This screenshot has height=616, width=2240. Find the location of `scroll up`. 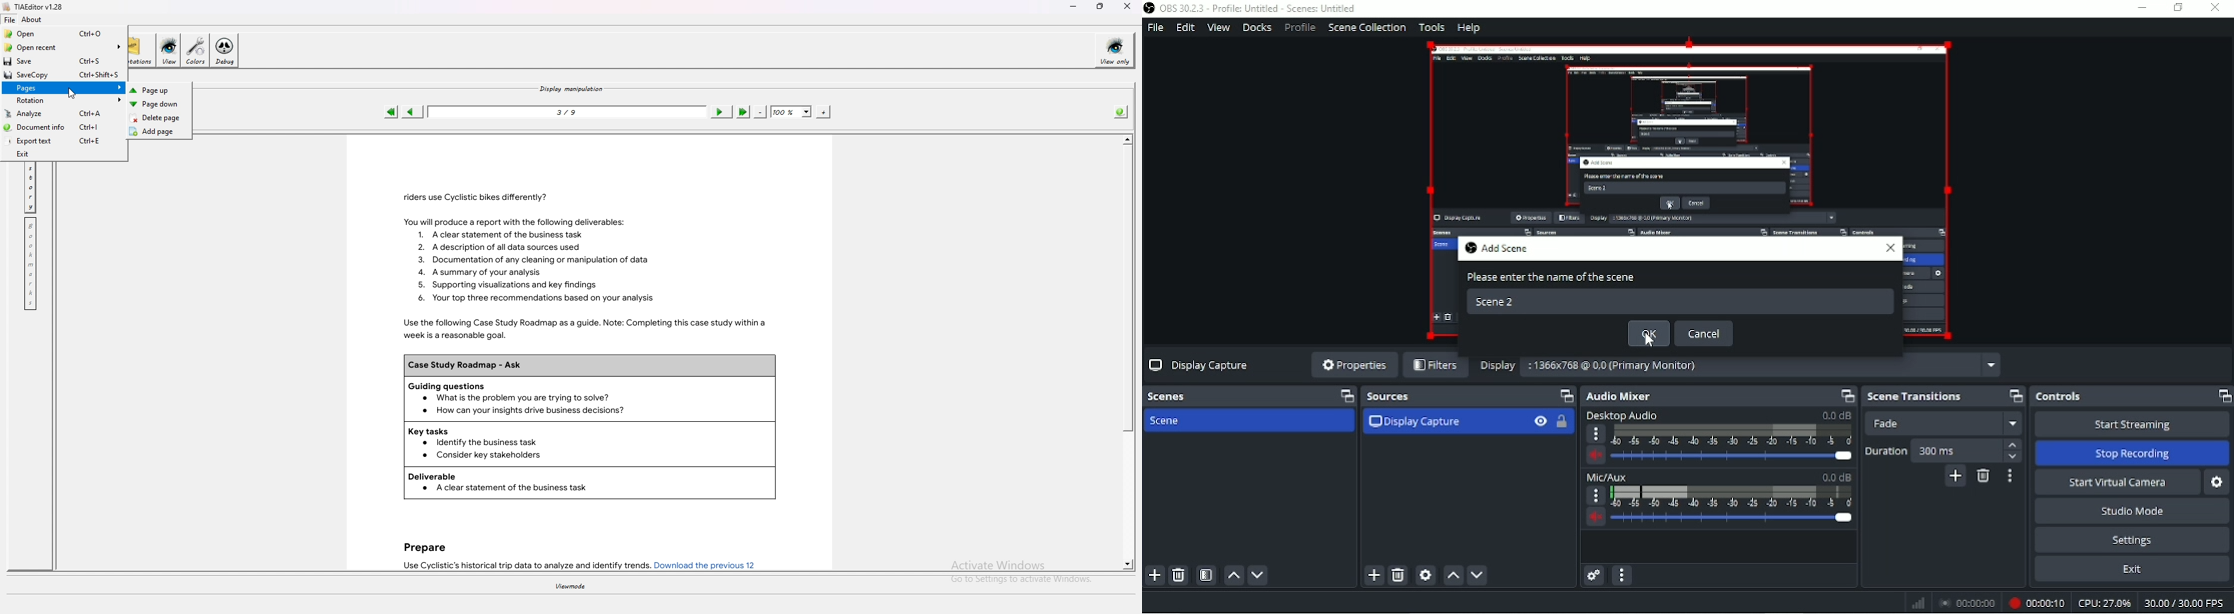

scroll up is located at coordinates (1127, 139).